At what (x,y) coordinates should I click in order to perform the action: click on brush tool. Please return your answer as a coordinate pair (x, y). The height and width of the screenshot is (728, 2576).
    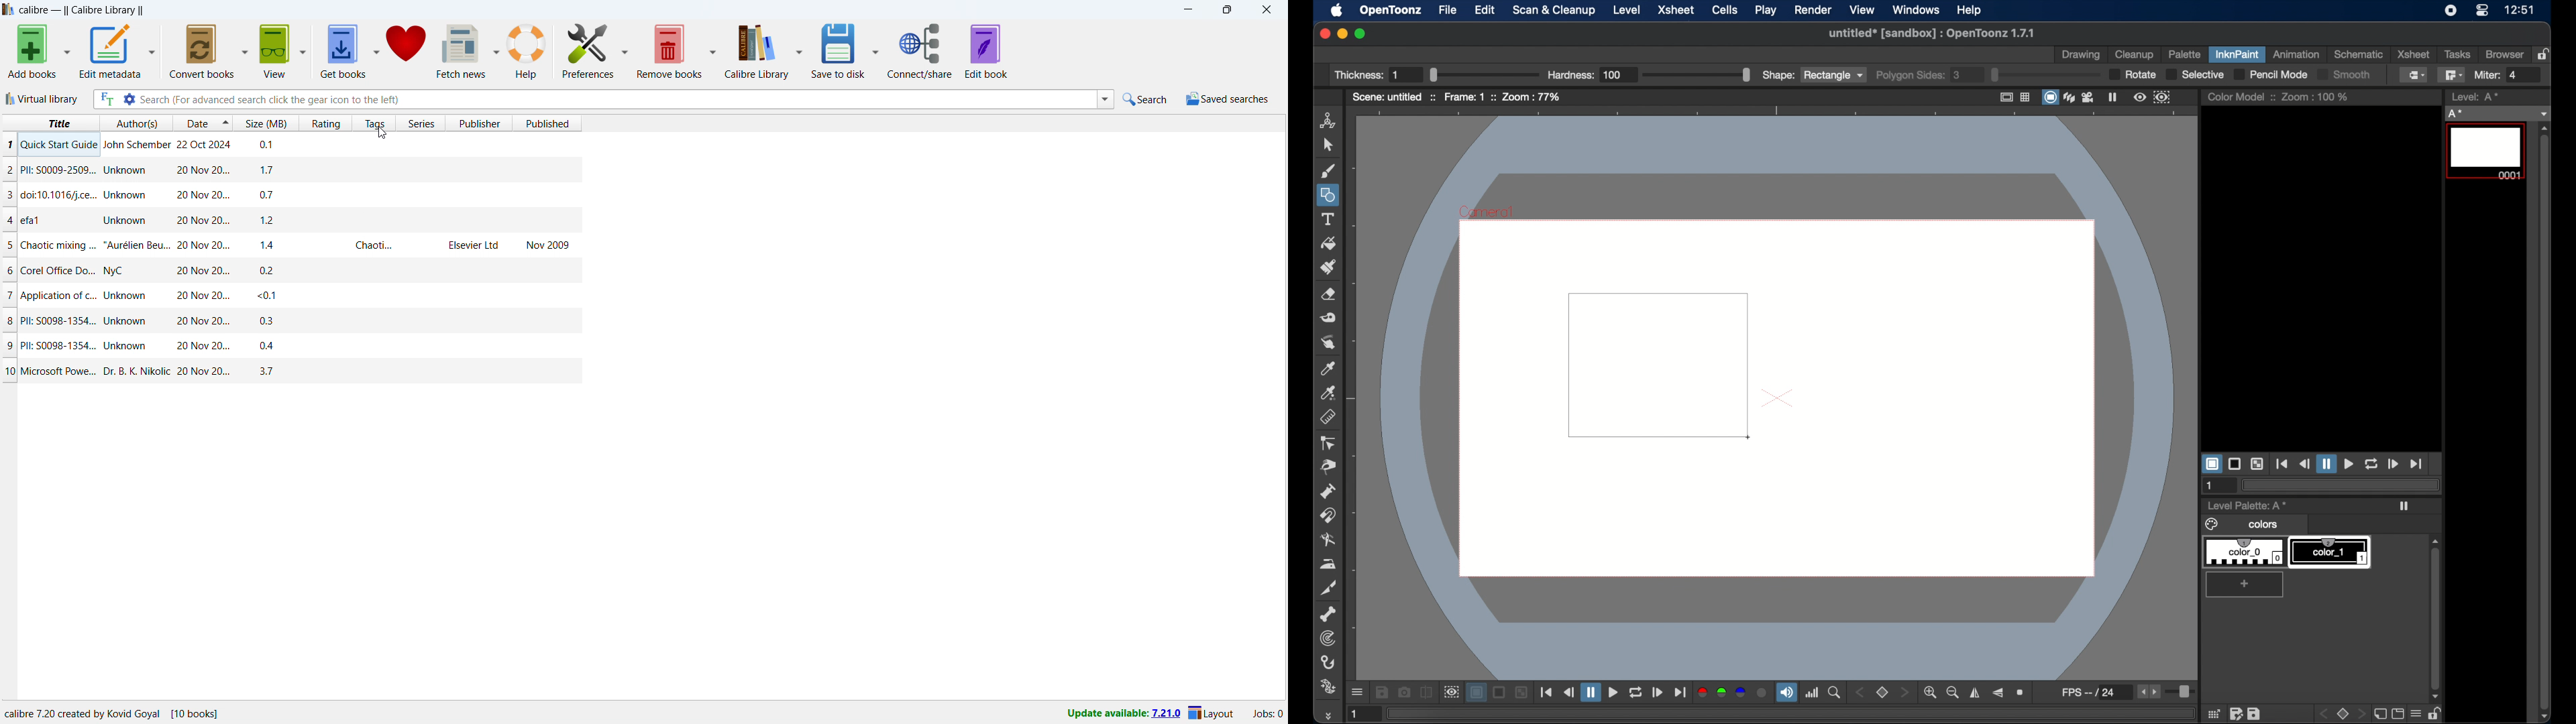
    Looking at the image, I should click on (1328, 172).